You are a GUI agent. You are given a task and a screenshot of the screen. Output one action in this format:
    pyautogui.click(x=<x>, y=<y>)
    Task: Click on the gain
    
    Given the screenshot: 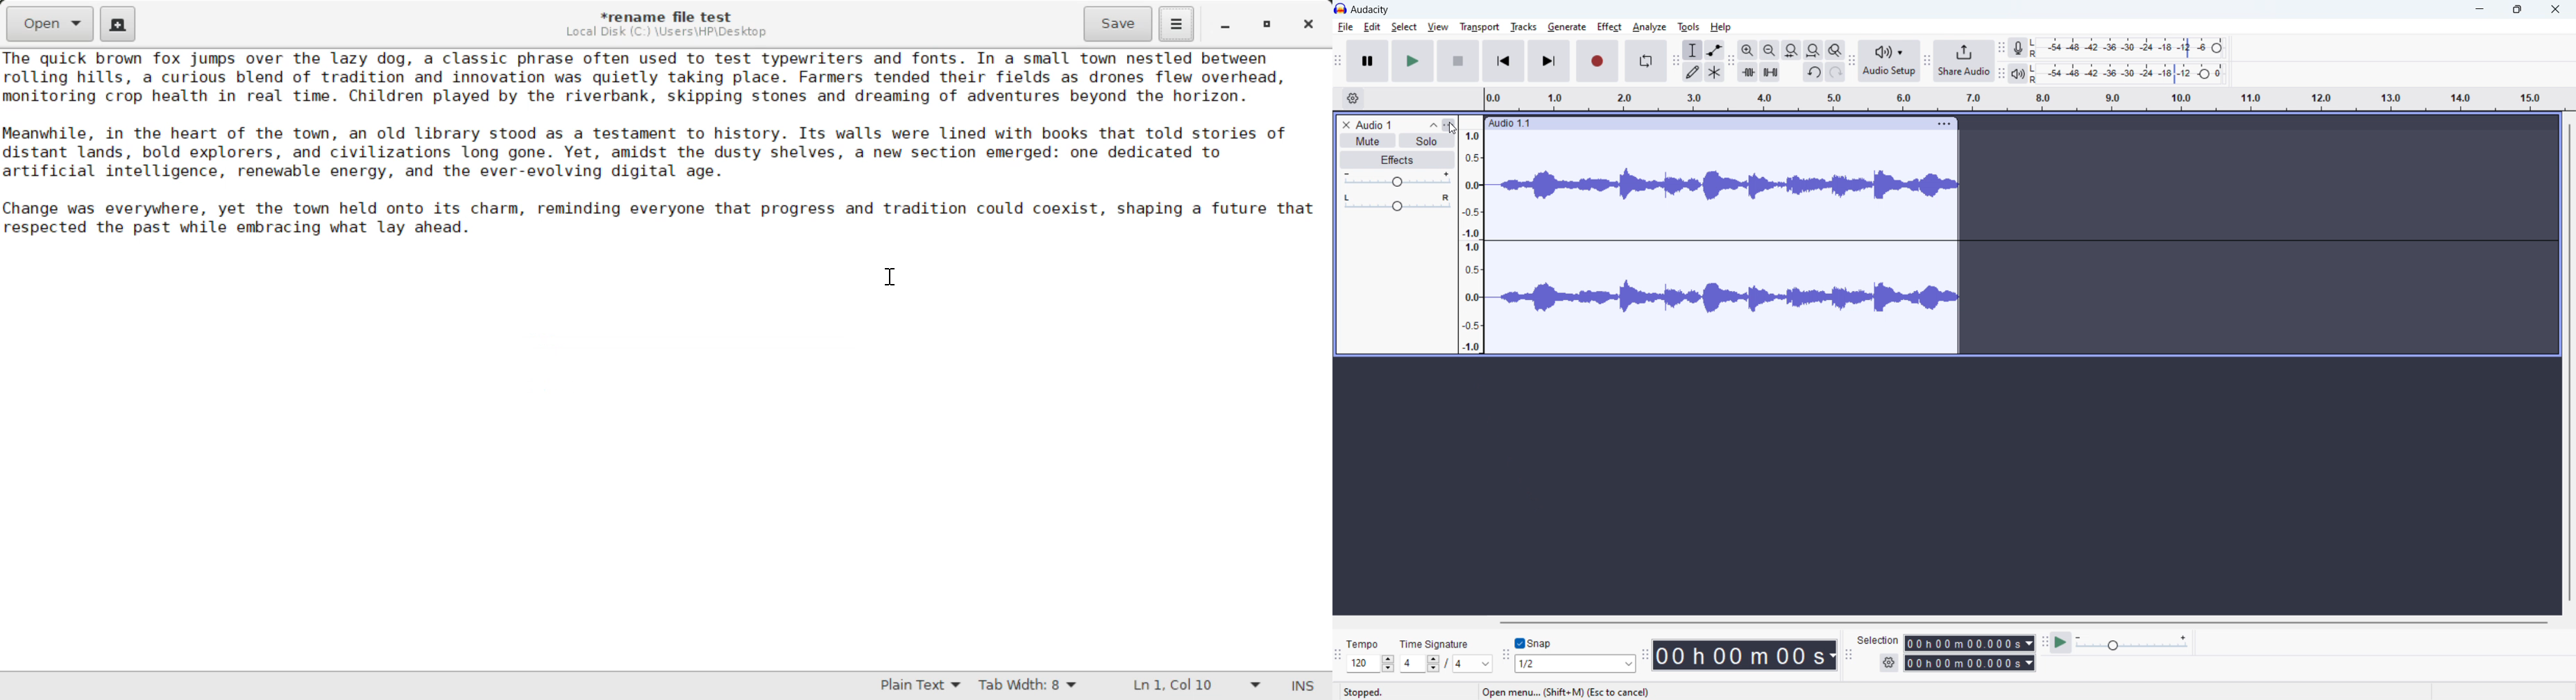 What is the action you would take?
    pyautogui.click(x=1397, y=180)
    